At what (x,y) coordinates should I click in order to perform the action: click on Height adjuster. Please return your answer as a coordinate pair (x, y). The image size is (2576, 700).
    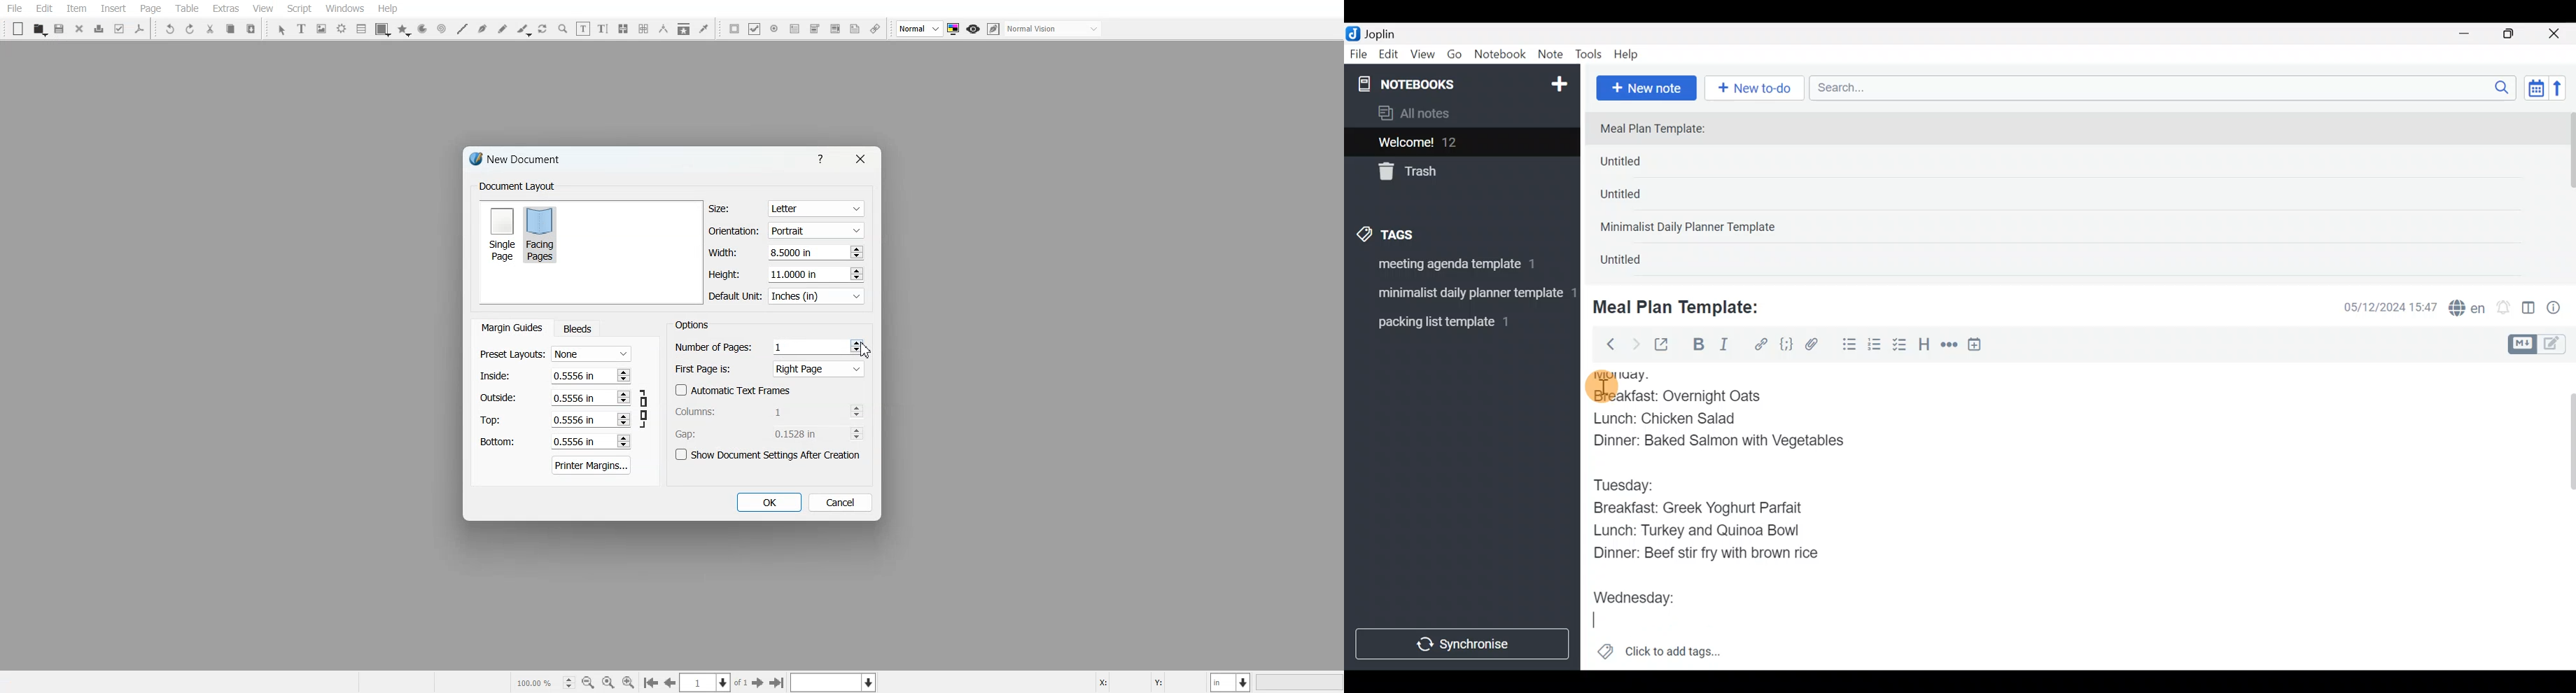
    Looking at the image, I should click on (787, 274).